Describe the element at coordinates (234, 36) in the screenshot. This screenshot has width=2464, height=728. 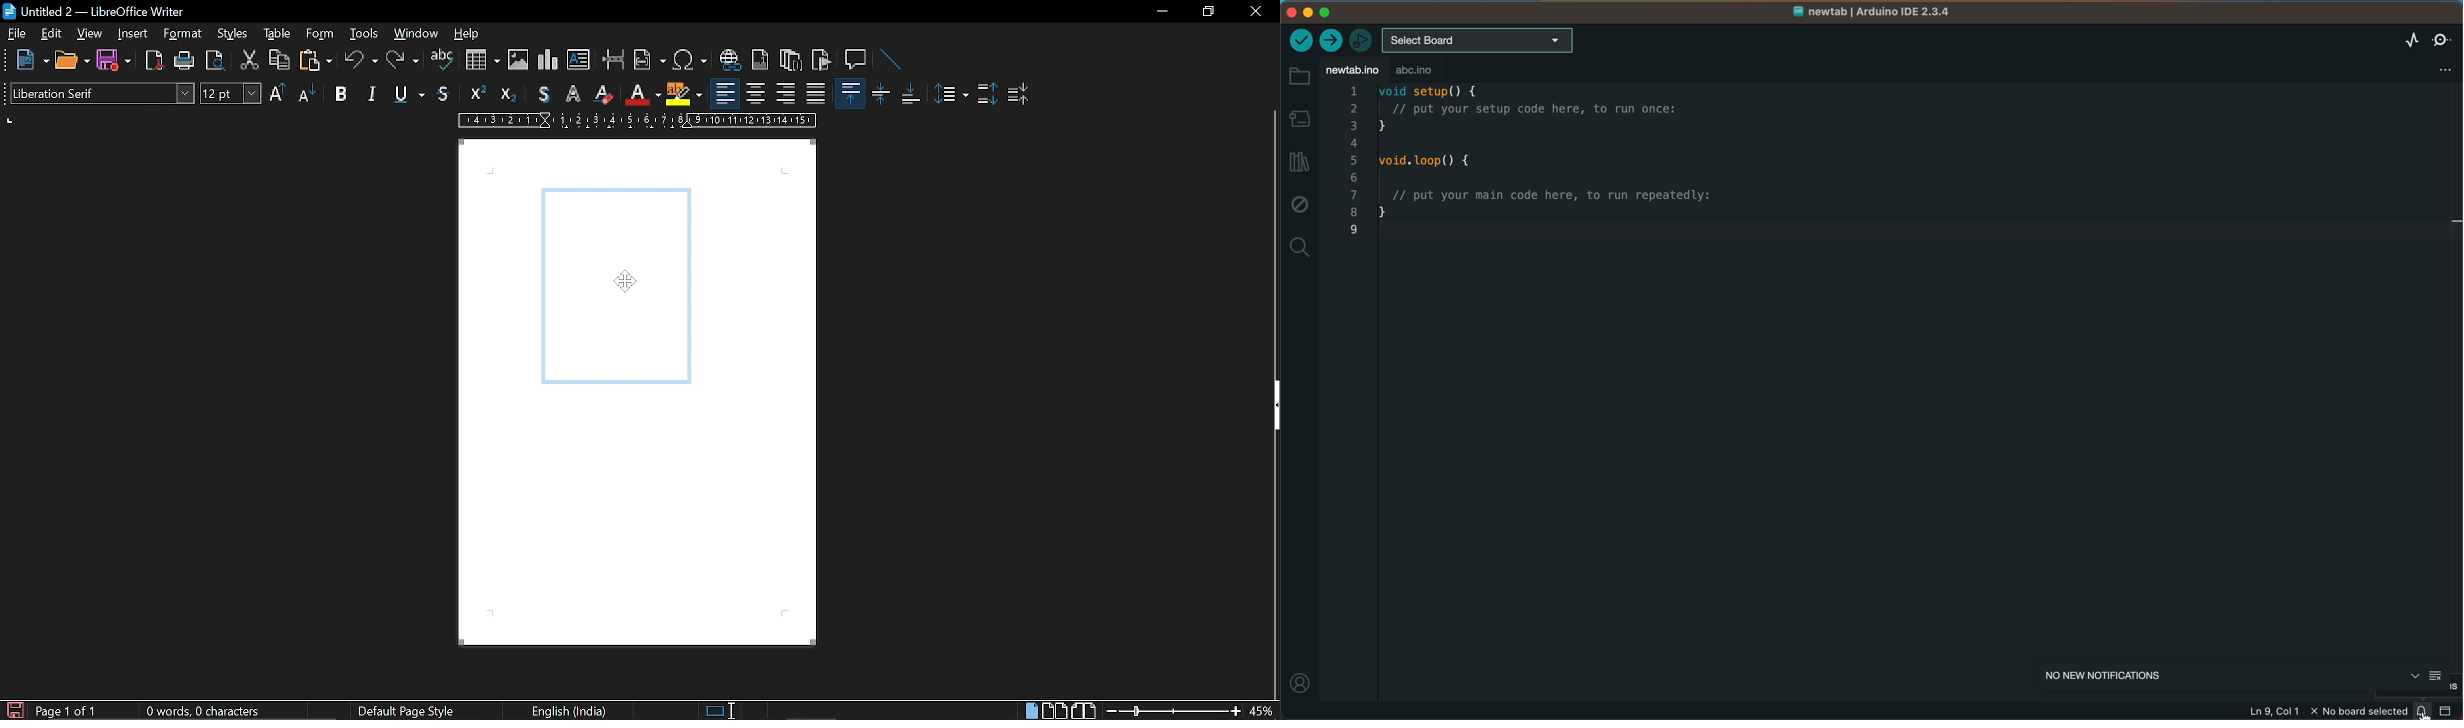
I see `styles` at that location.